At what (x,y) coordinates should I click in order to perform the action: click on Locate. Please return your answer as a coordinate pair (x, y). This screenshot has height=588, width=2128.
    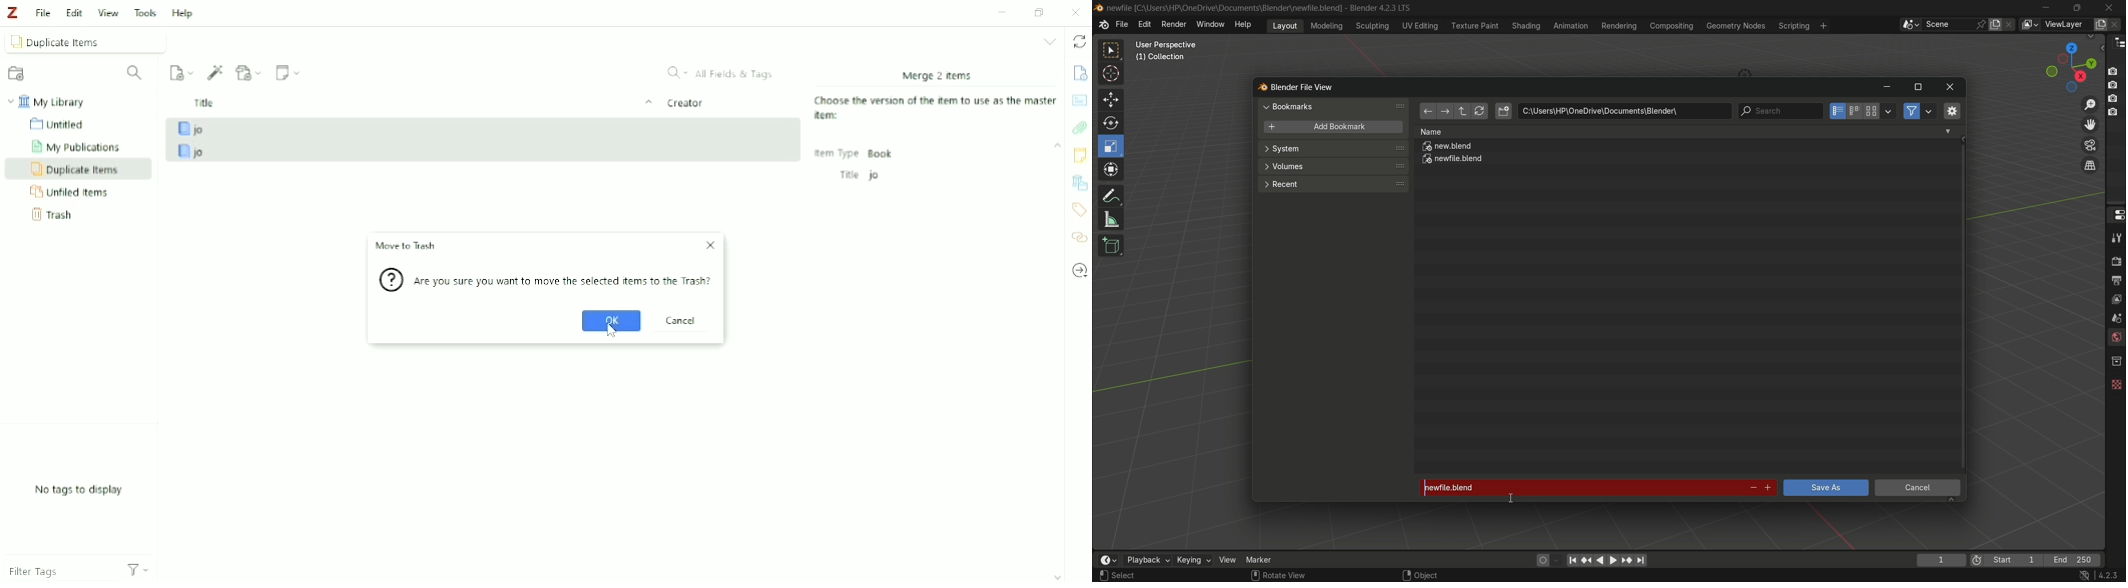
    Looking at the image, I should click on (1079, 271).